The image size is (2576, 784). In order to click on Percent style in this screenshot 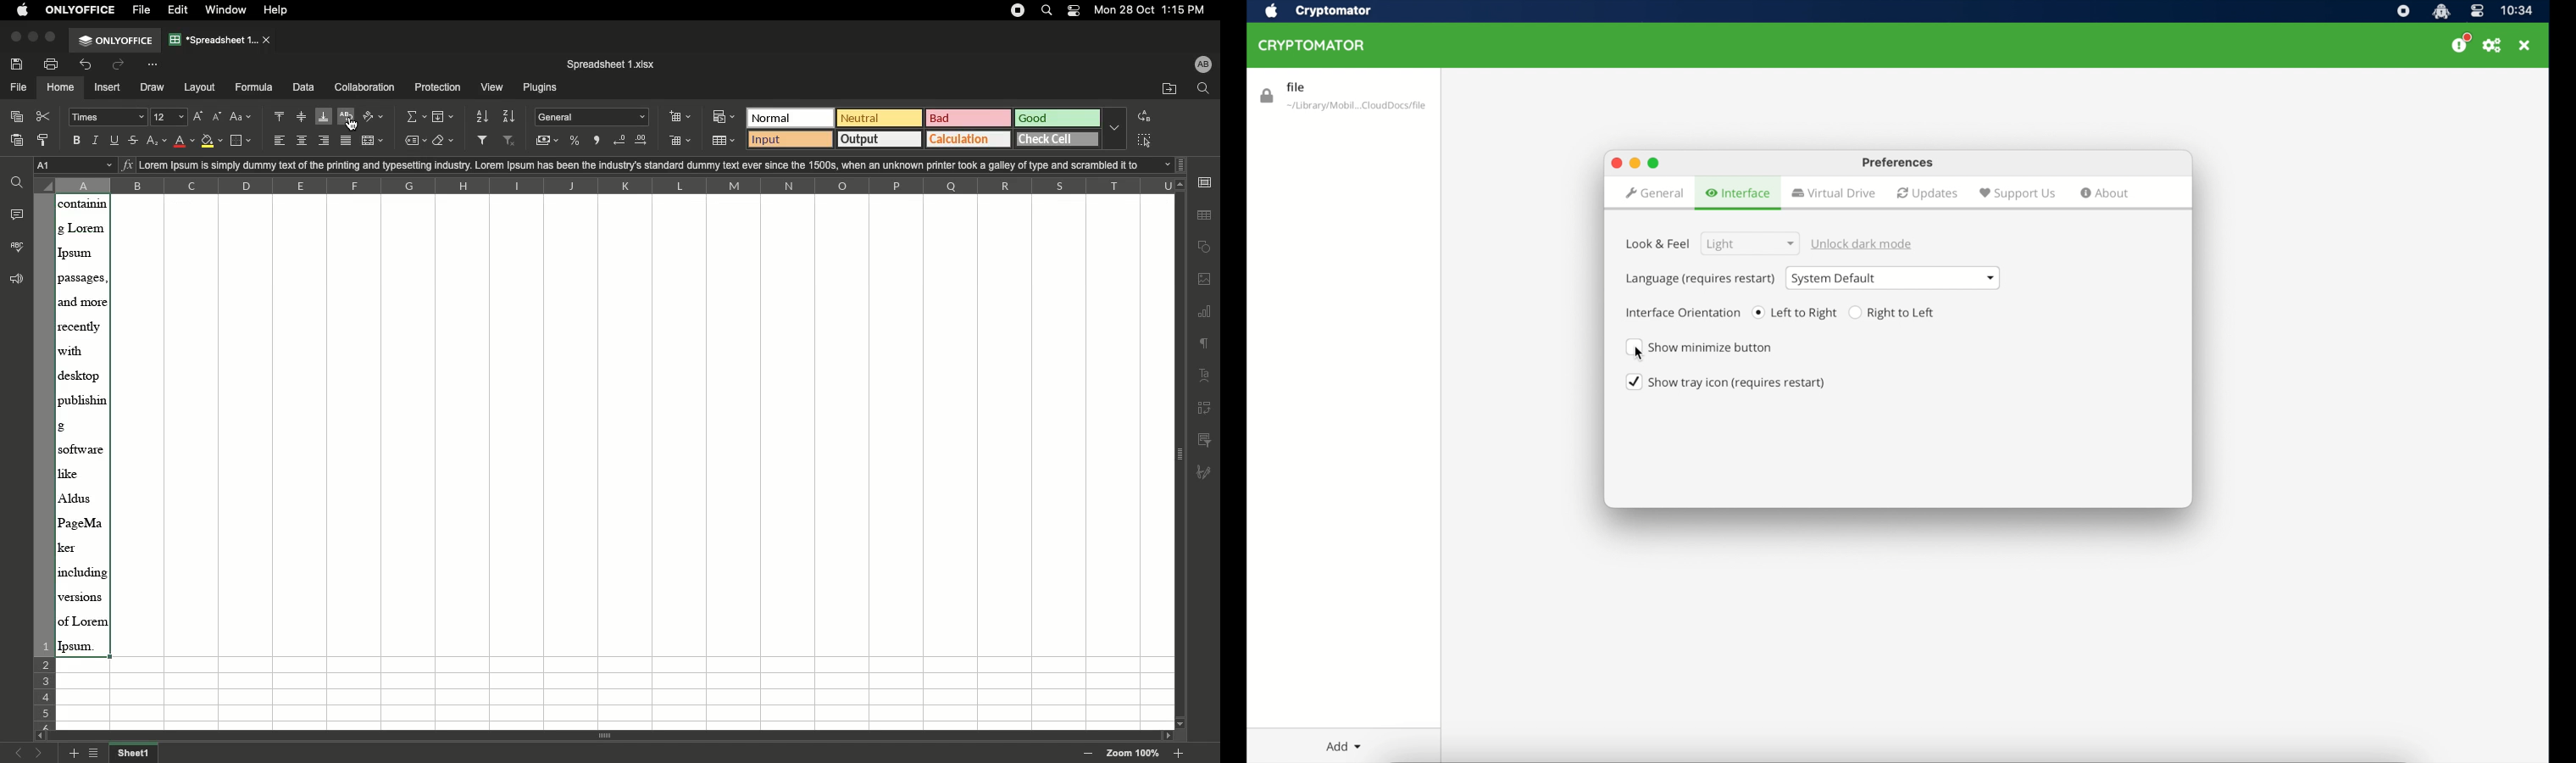, I will do `click(576, 142)`.